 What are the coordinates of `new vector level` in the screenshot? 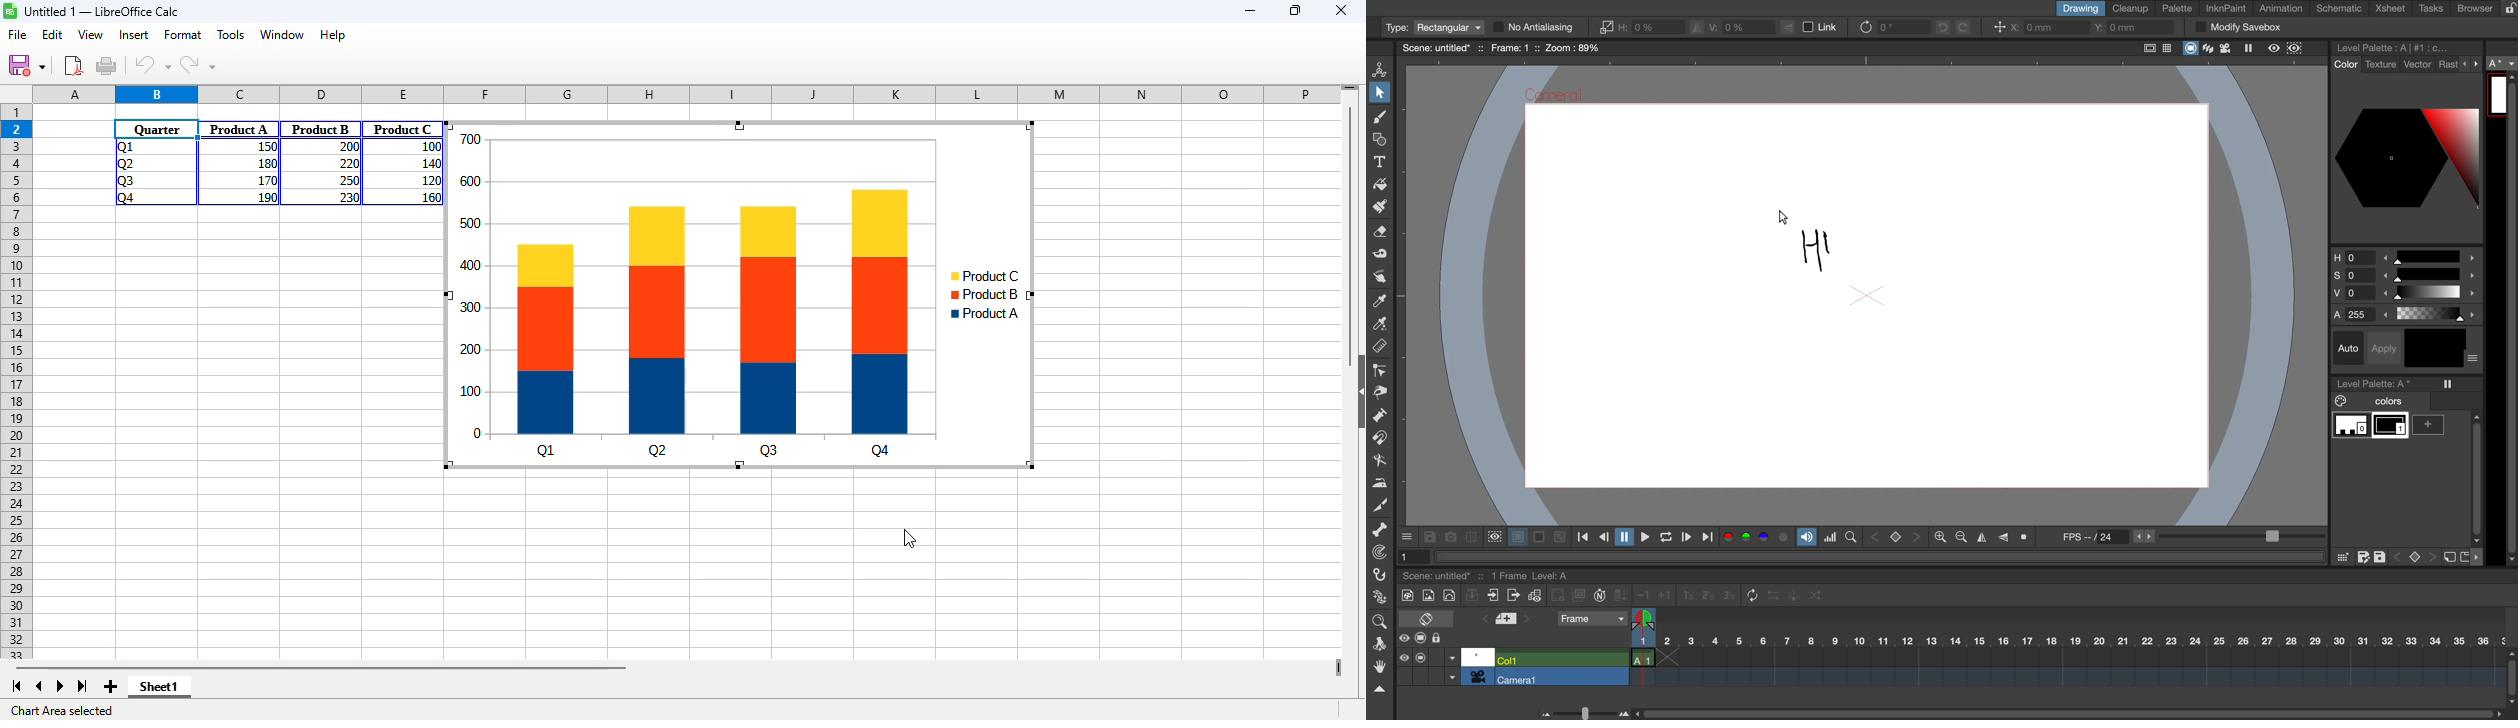 It's located at (1449, 594).